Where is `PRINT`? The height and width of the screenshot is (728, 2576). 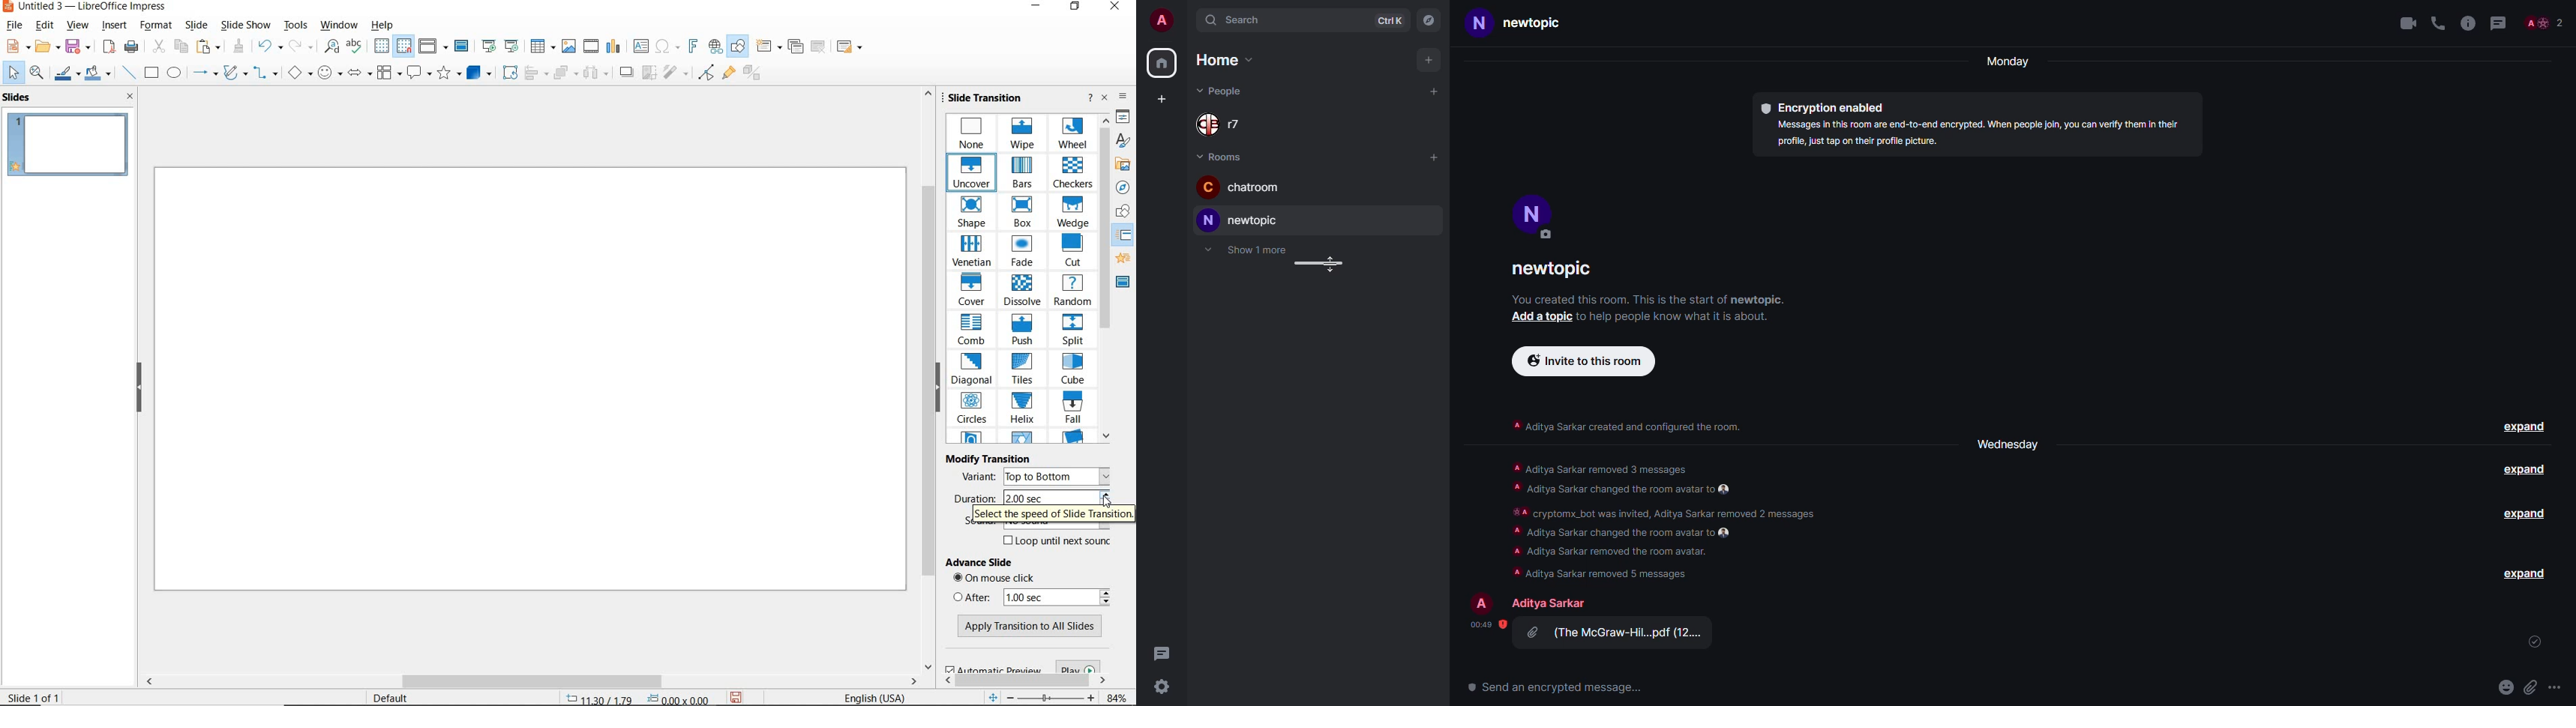
PRINT is located at coordinates (132, 49).